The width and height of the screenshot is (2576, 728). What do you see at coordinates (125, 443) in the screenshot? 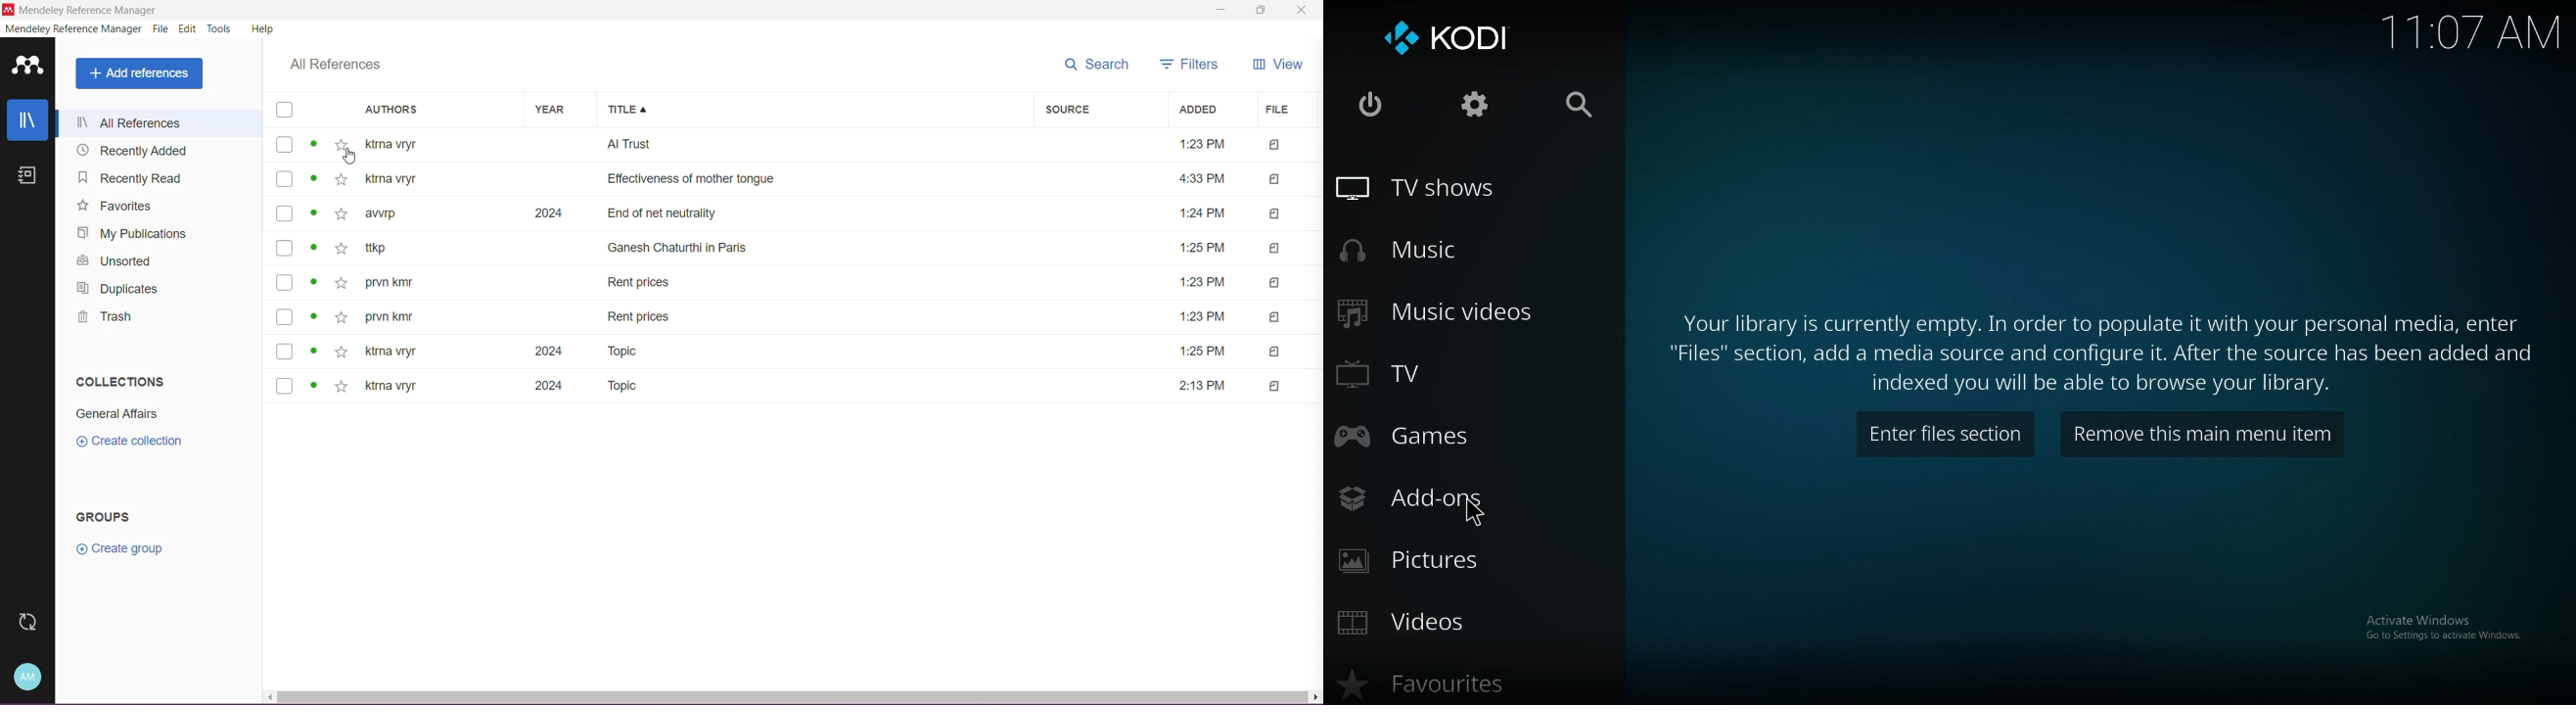
I see `Create Collection` at bounding box center [125, 443].